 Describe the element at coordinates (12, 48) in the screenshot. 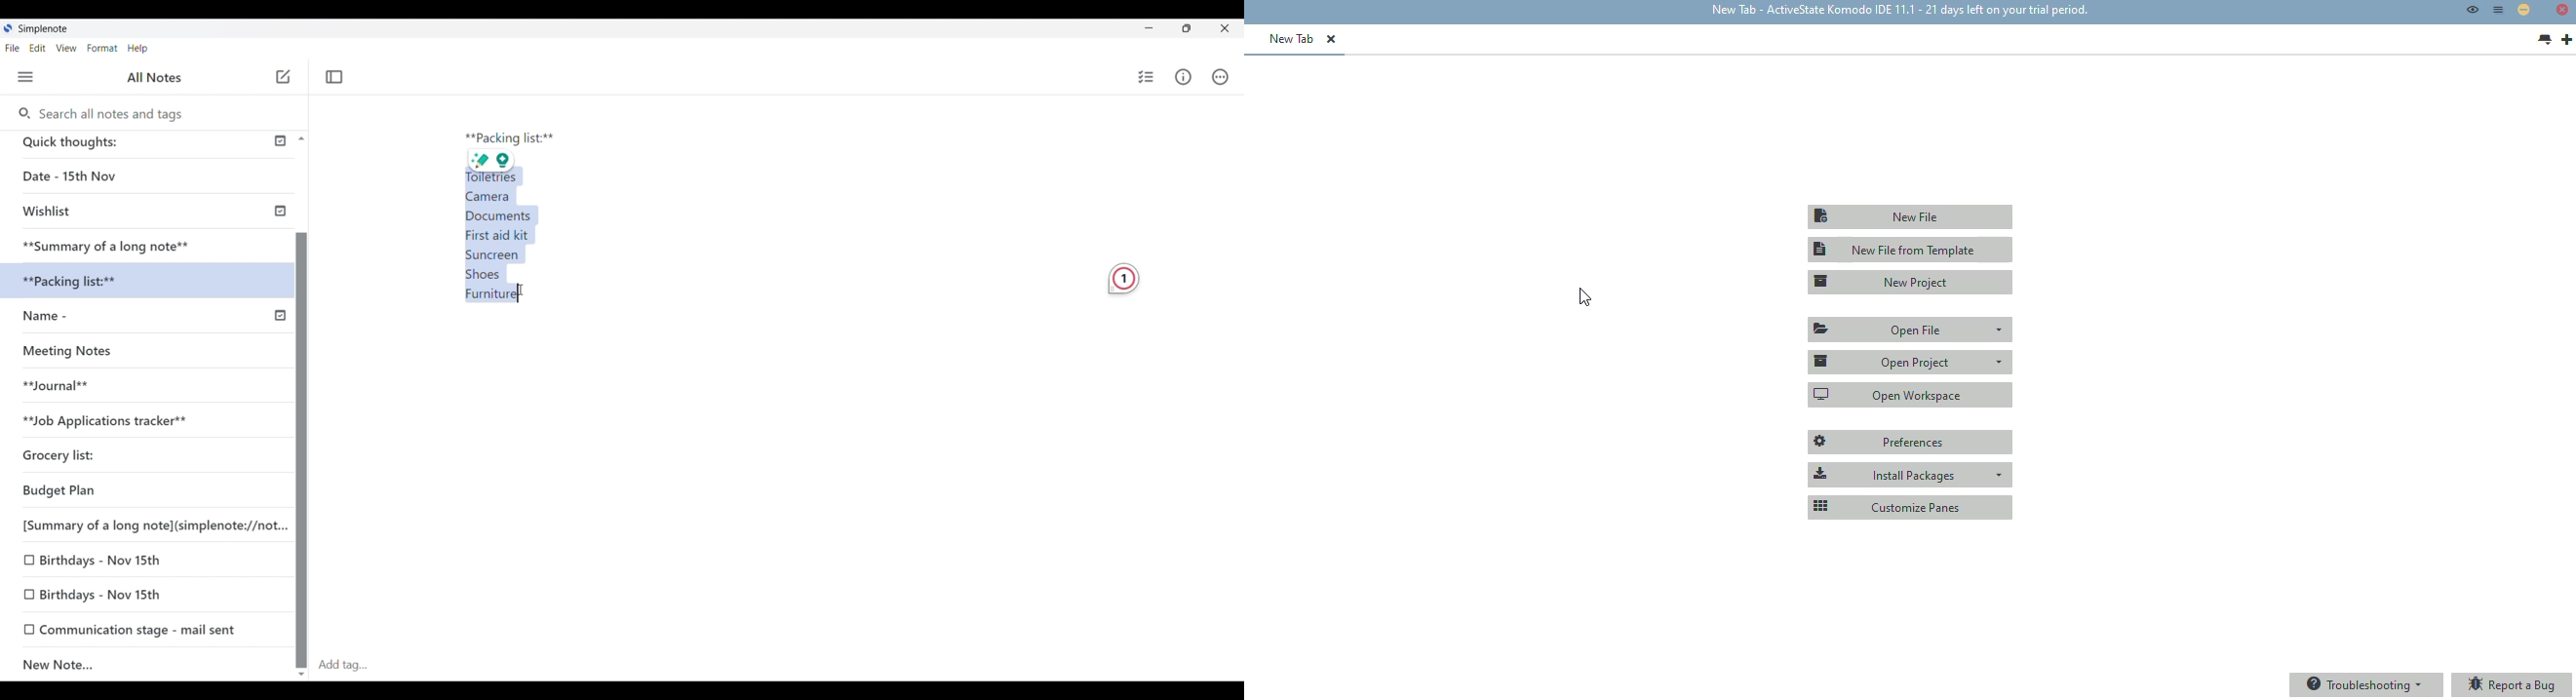

I see `File menu` at that location.